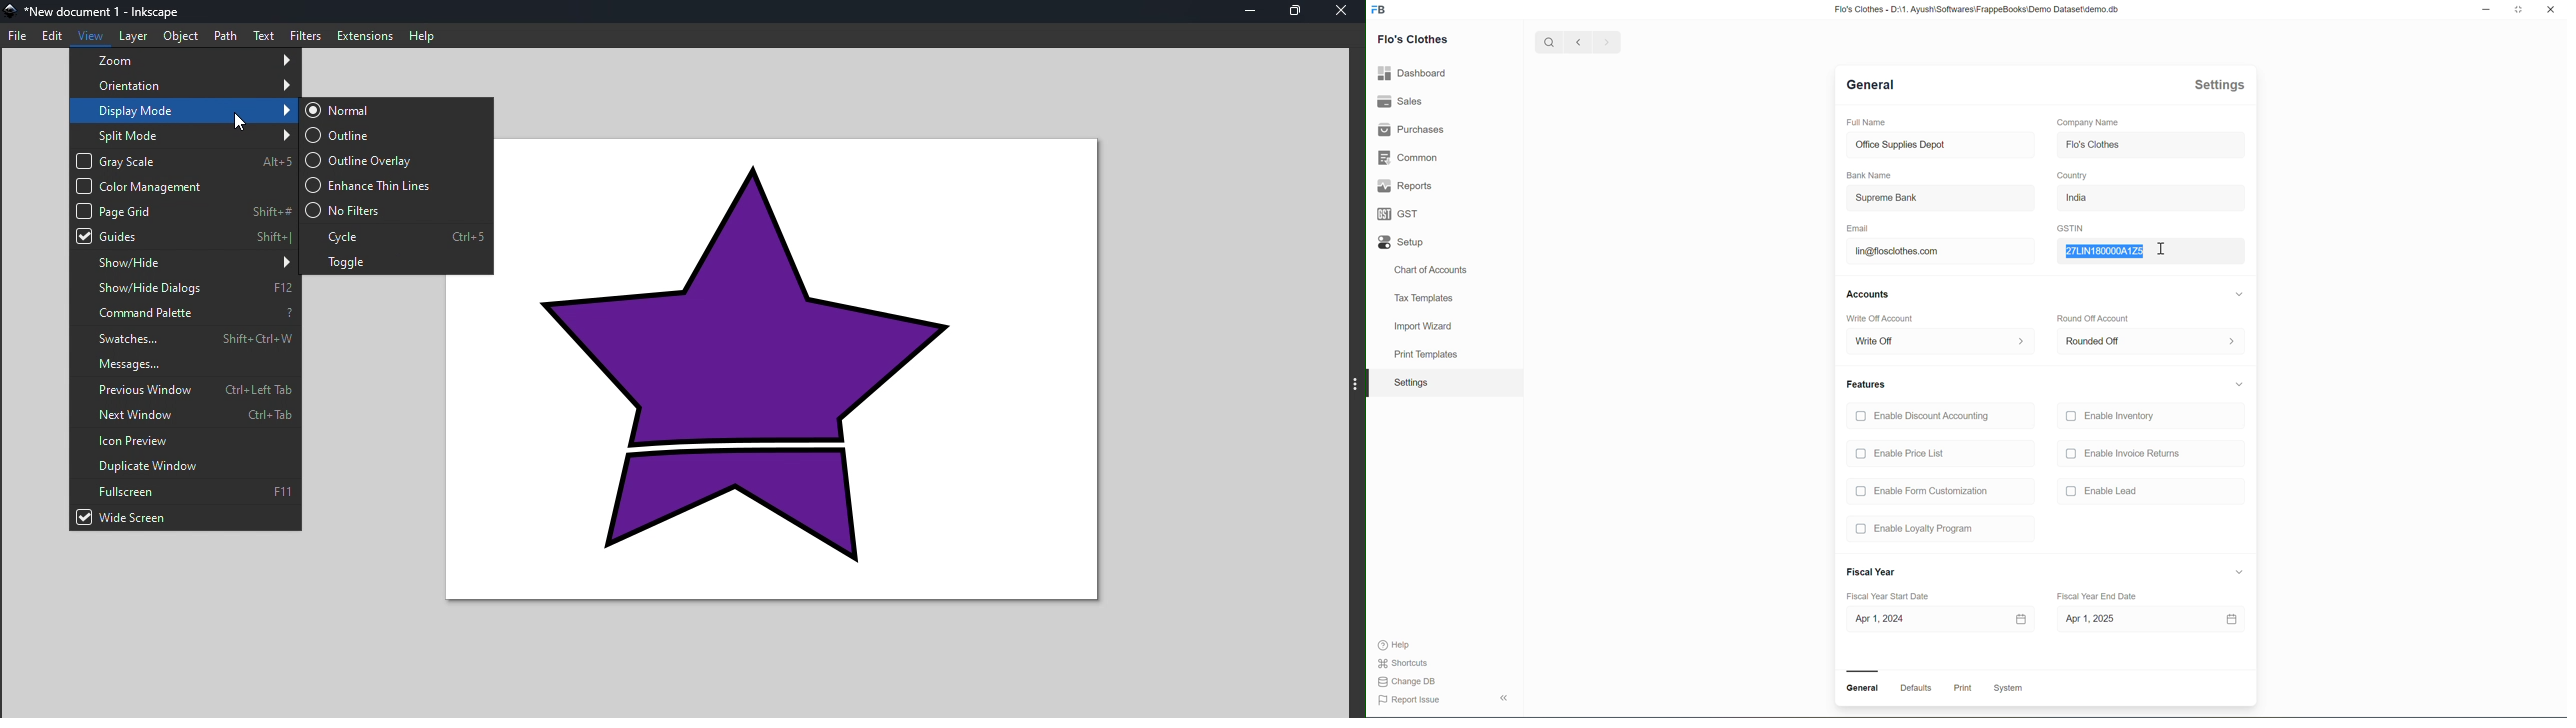 Image resolution: width=2576 pixels, height=728 pixels. What do you see at coordinates (2072, 175) in the screenshot?
I see `Country` at bounding box center [2072, 175].